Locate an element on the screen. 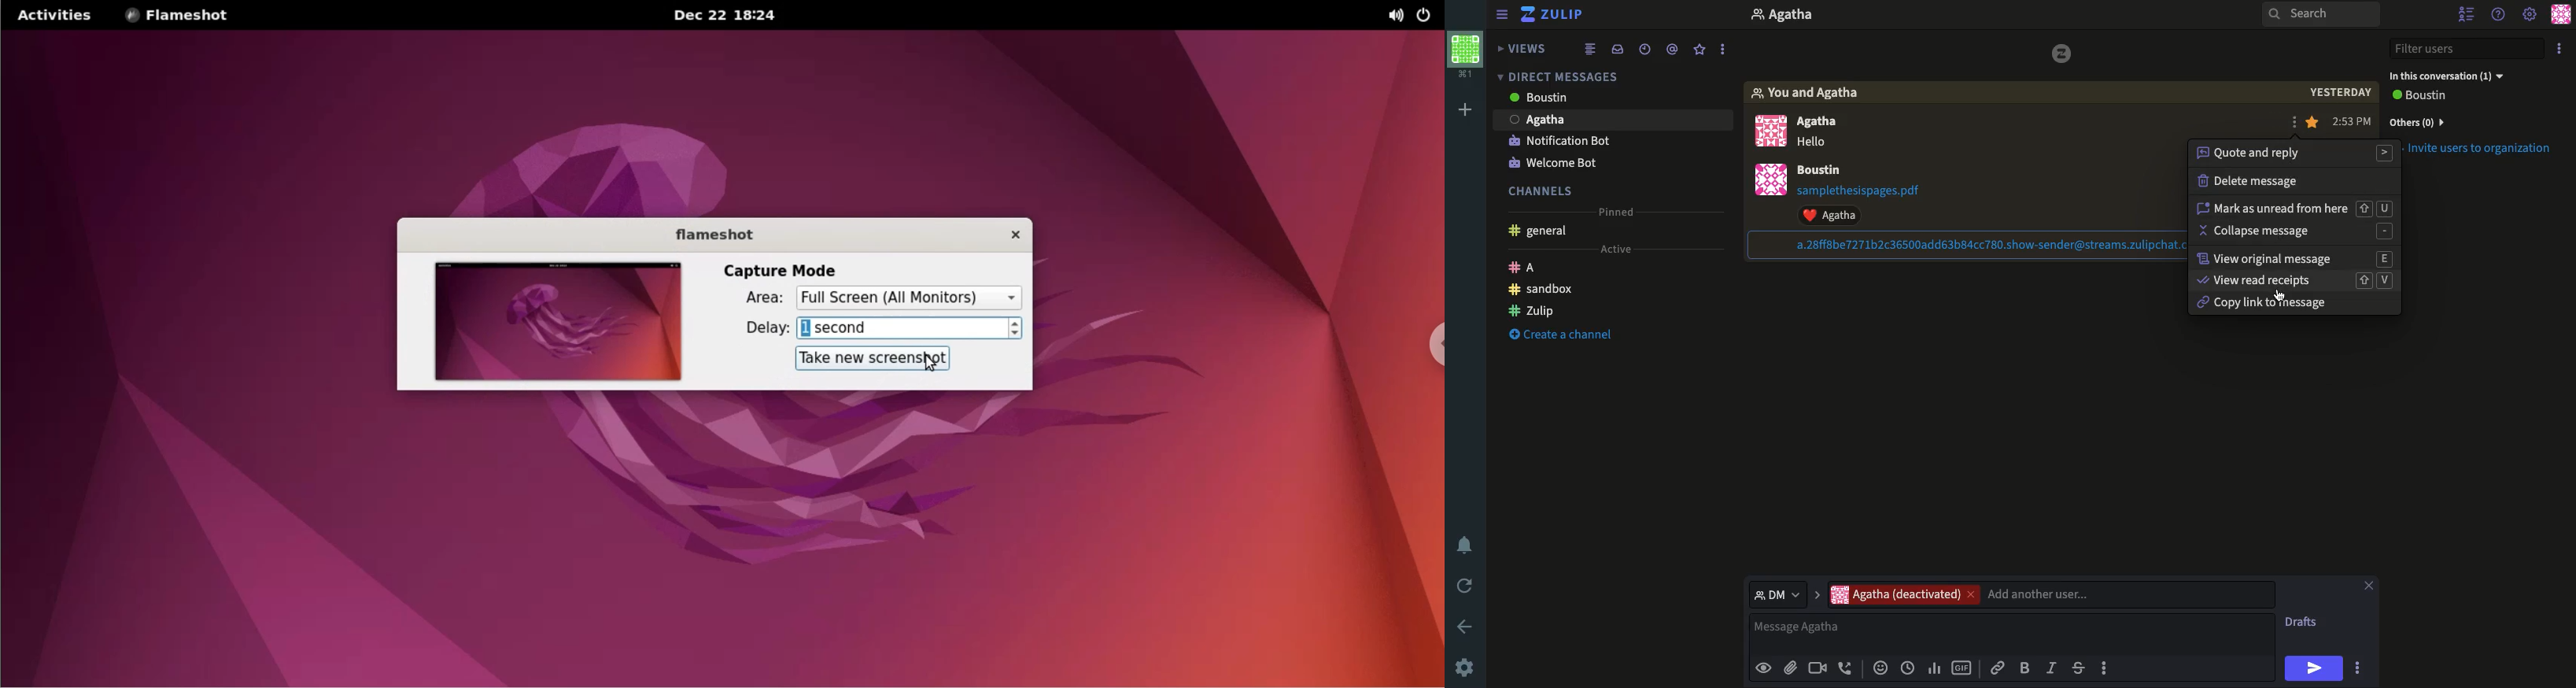  Send is located at coordinates (2314, 668).